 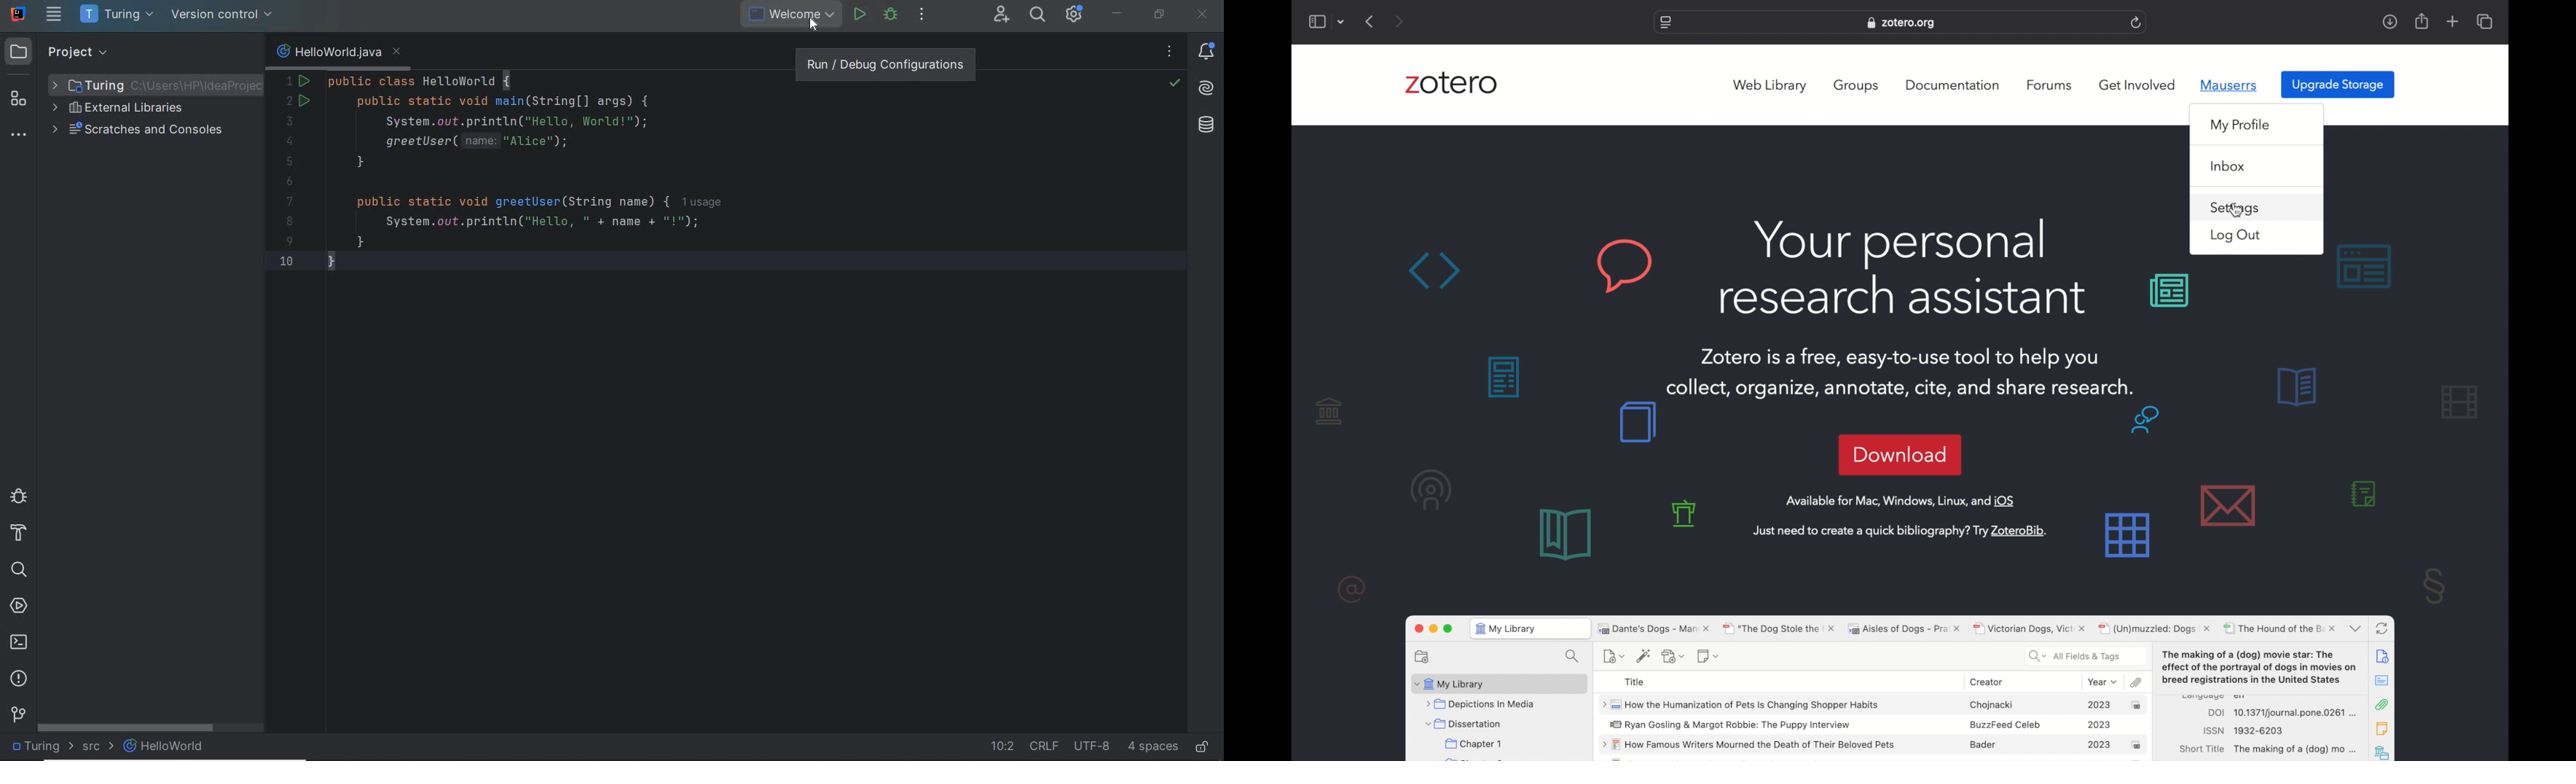 What do you see at coordinates (1770, 86) in the screenshot?
I see `web library` at bounding box center [1770, 86].